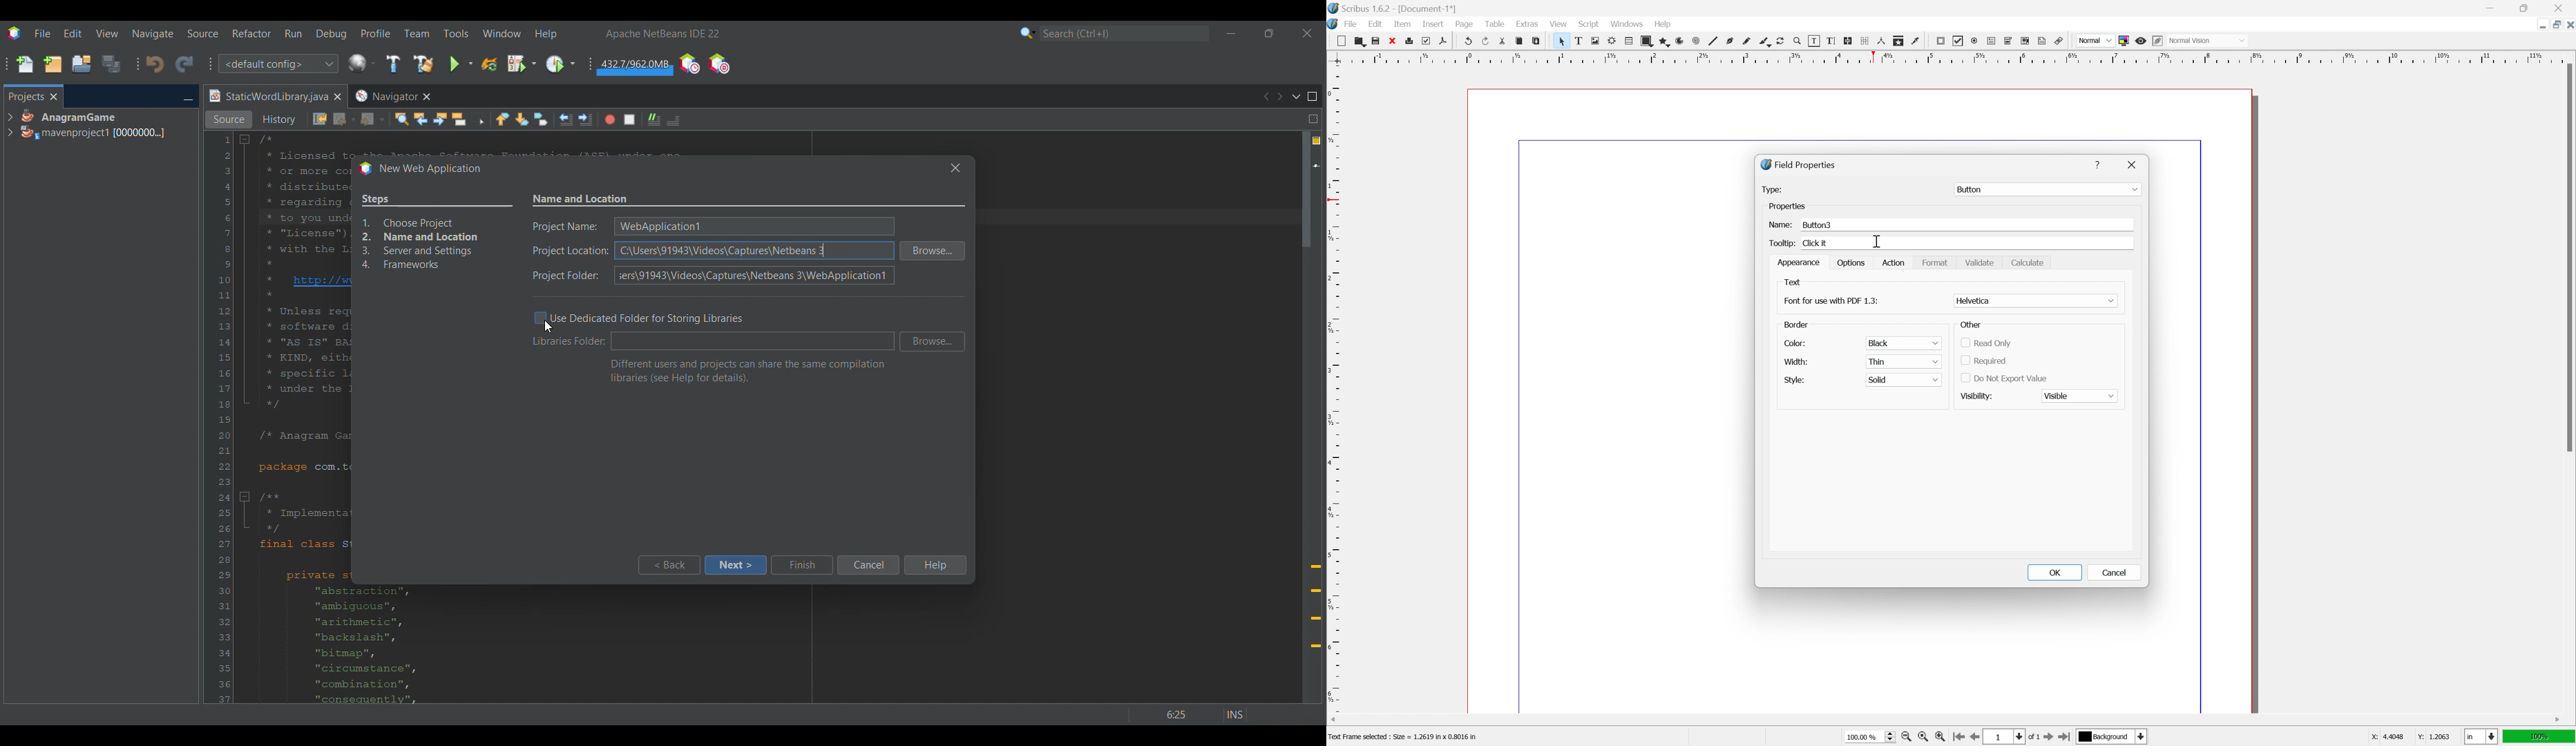 This screenshot has height=756, width=2576. What do you see at coordinates (2409, 737) in the screenshot?
I see `X: 44048 Y: 1.2063` at bounding box center [2409, 737].